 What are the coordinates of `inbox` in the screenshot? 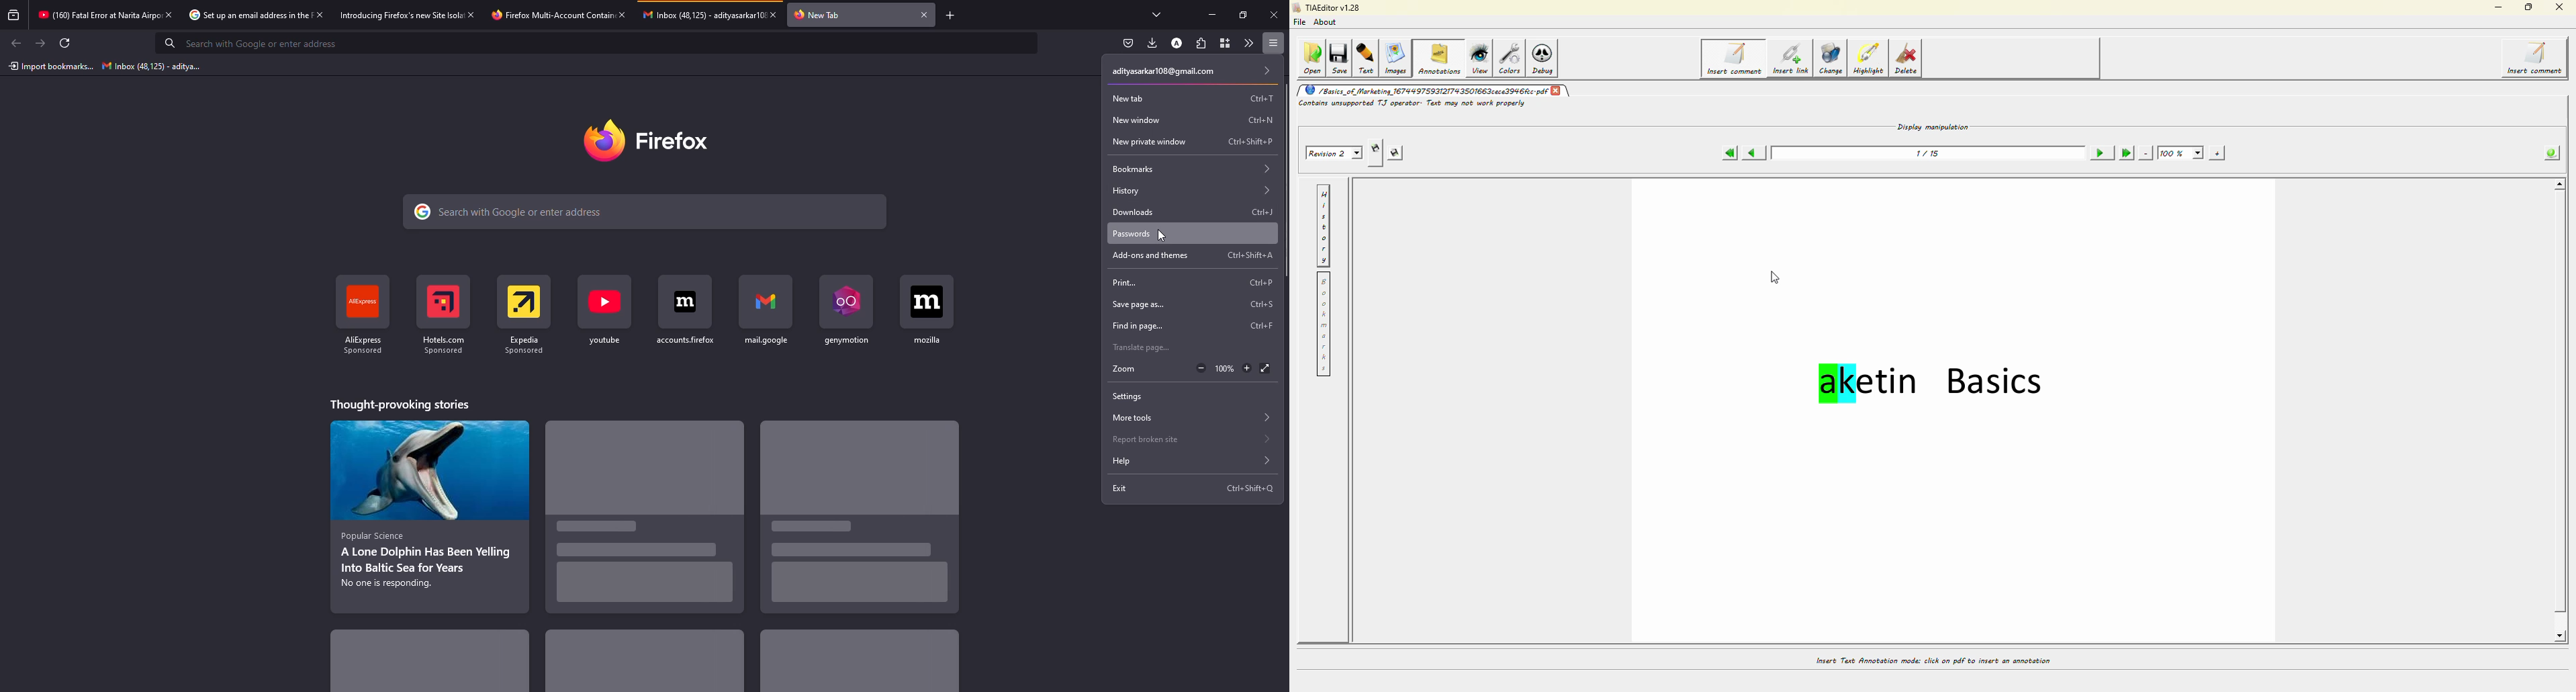 It's located at (147, 67).